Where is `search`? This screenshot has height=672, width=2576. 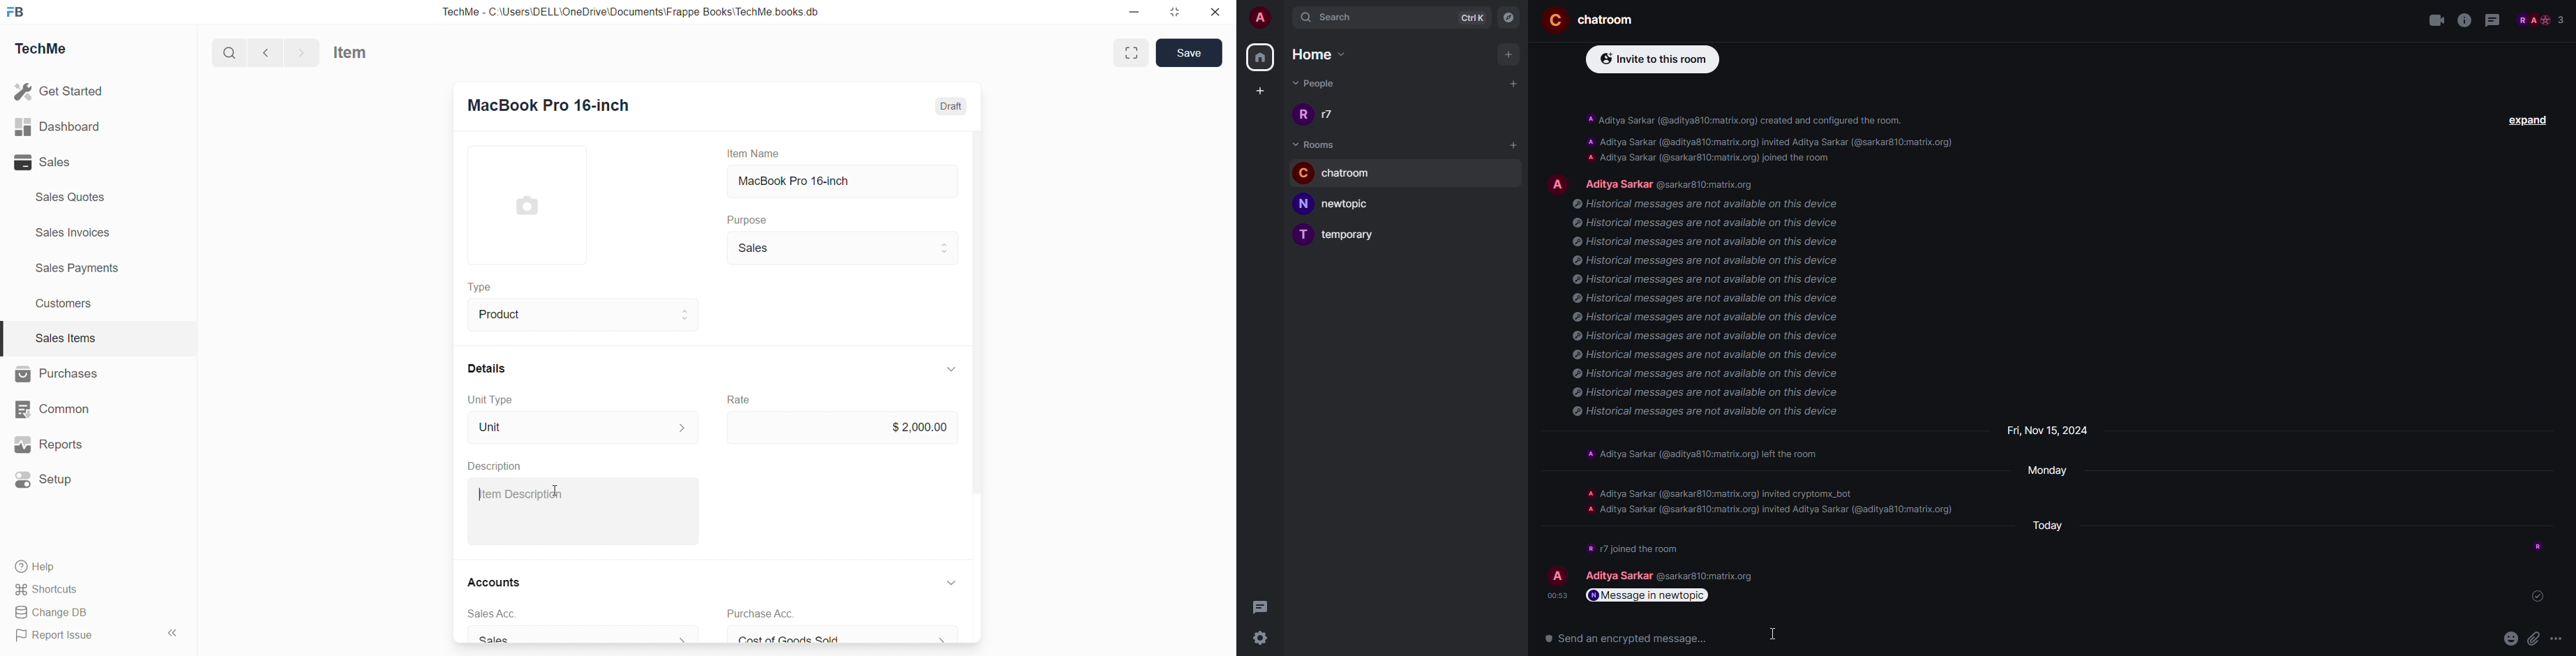
search is located at coordinates (1330, 16).